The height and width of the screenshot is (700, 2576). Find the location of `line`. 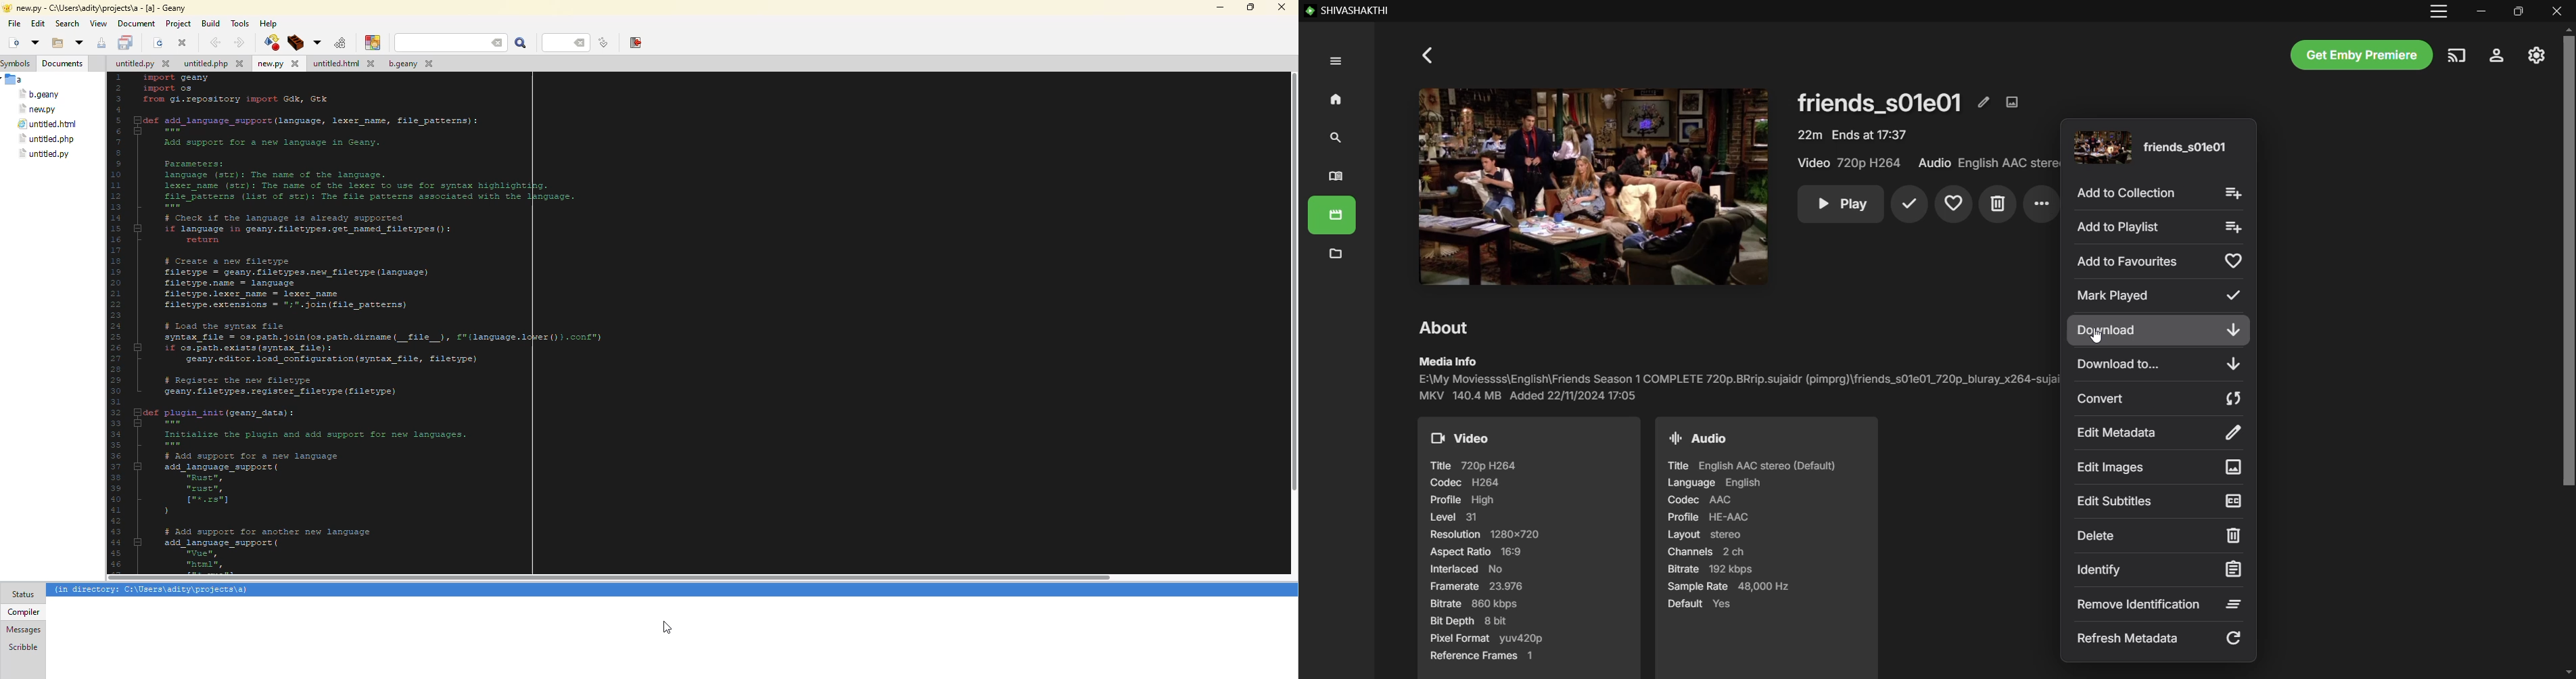

line is located at coordinates (565, 43).